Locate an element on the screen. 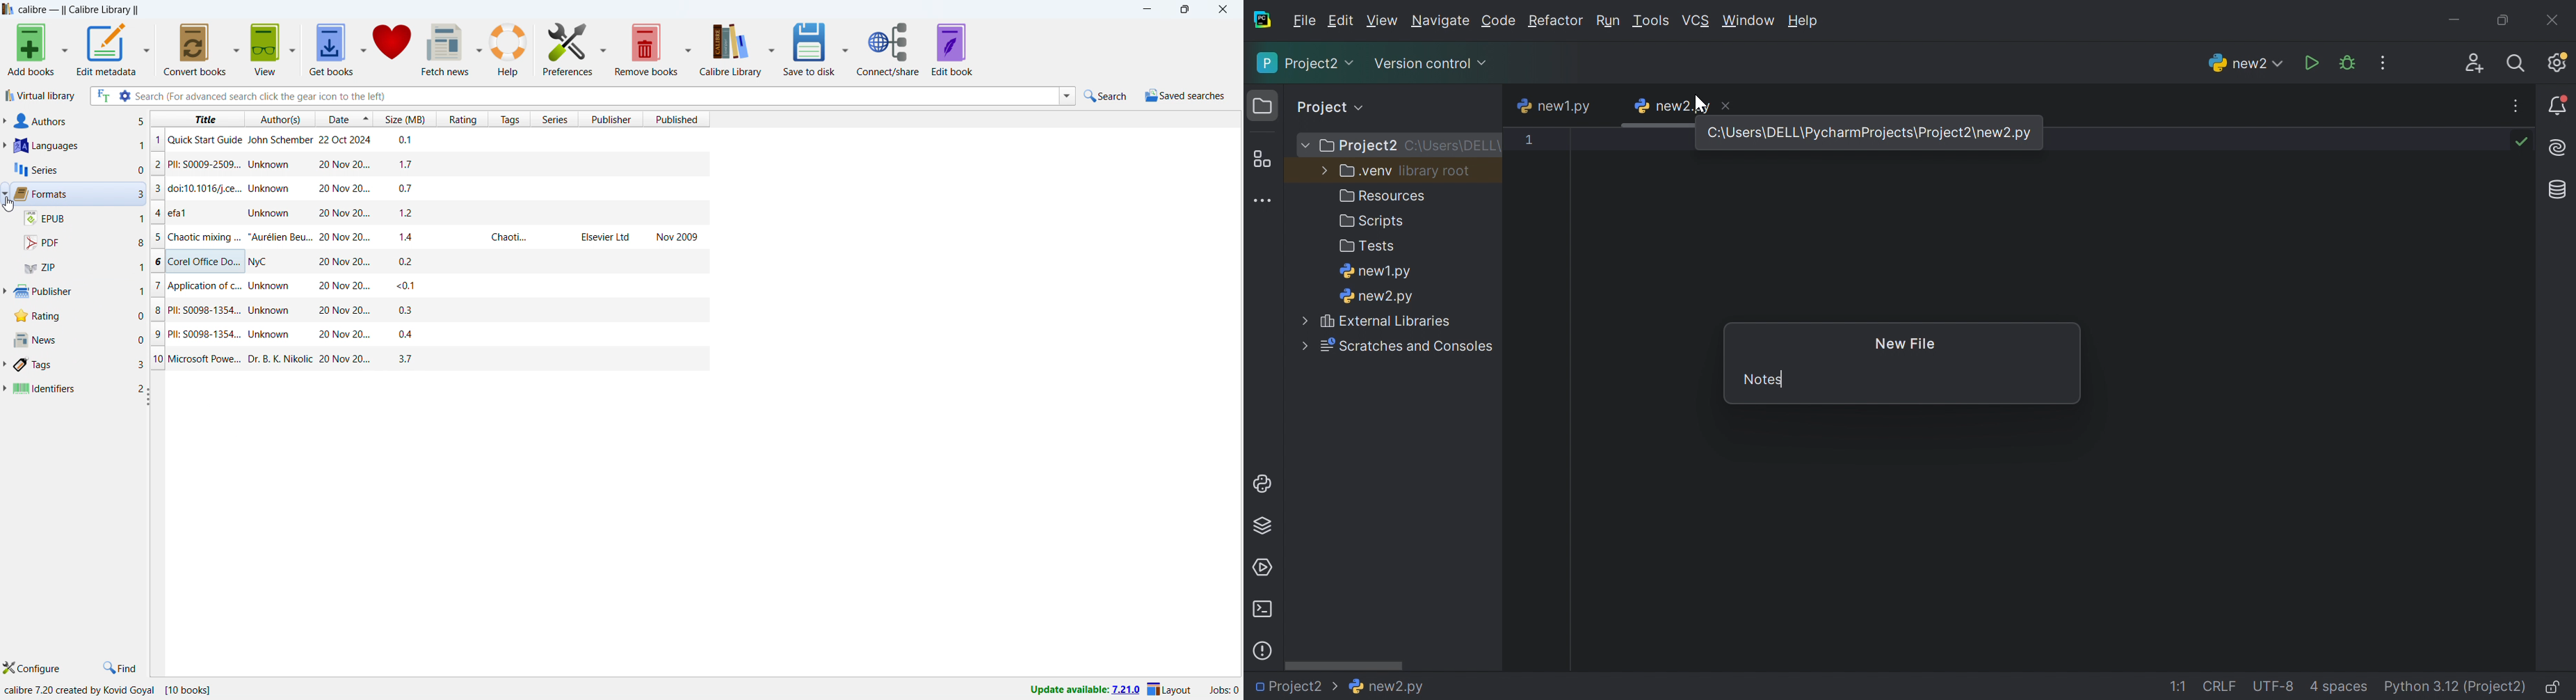 The image size is (2576, 700). software program information is located at coordinates (108, 691).